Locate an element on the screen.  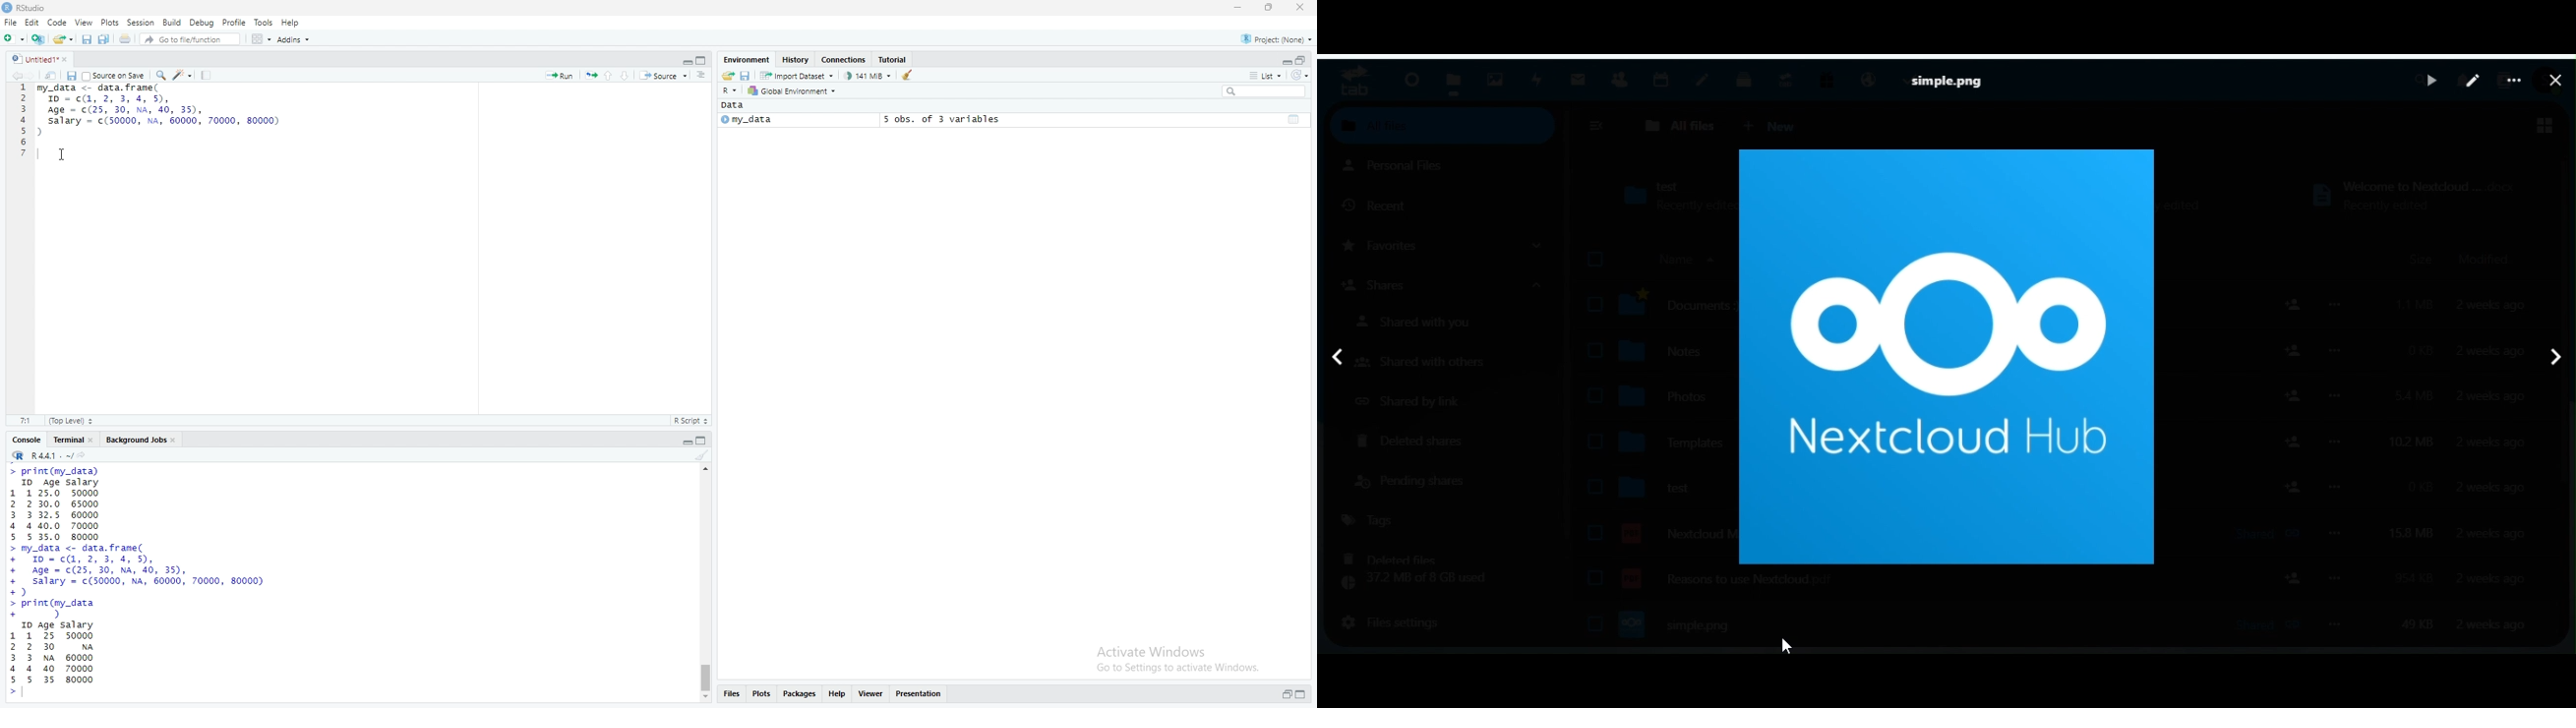
Help is located at coordinates (291, 22).